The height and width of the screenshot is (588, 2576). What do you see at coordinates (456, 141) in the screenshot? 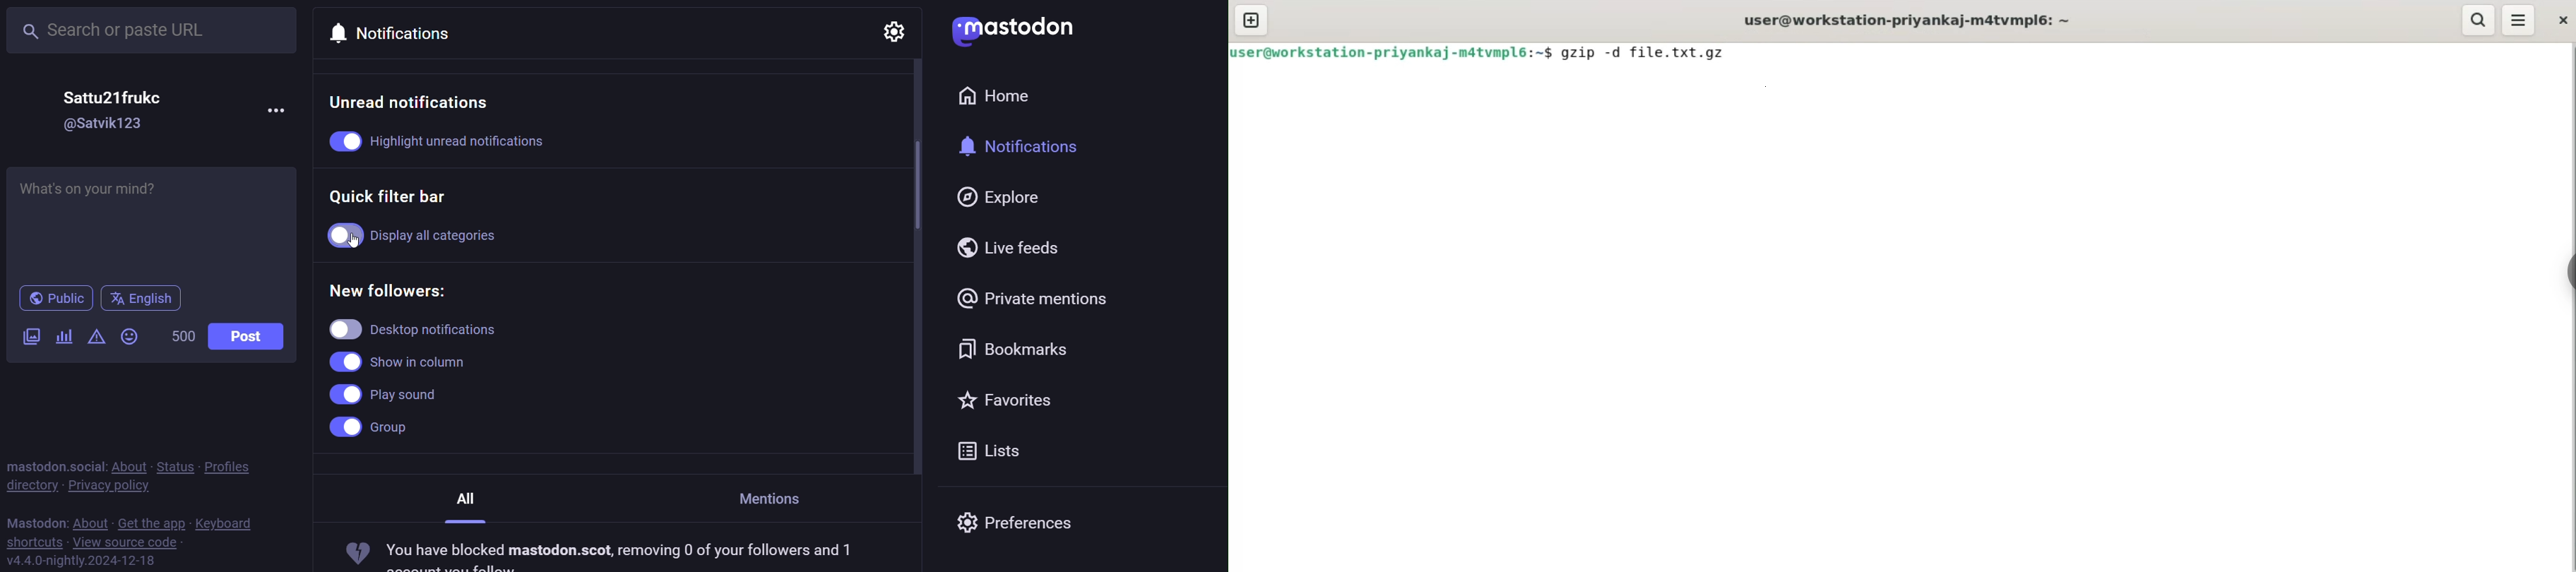
I see `highlight unread notificaiton` at bounding box center [456, 141].